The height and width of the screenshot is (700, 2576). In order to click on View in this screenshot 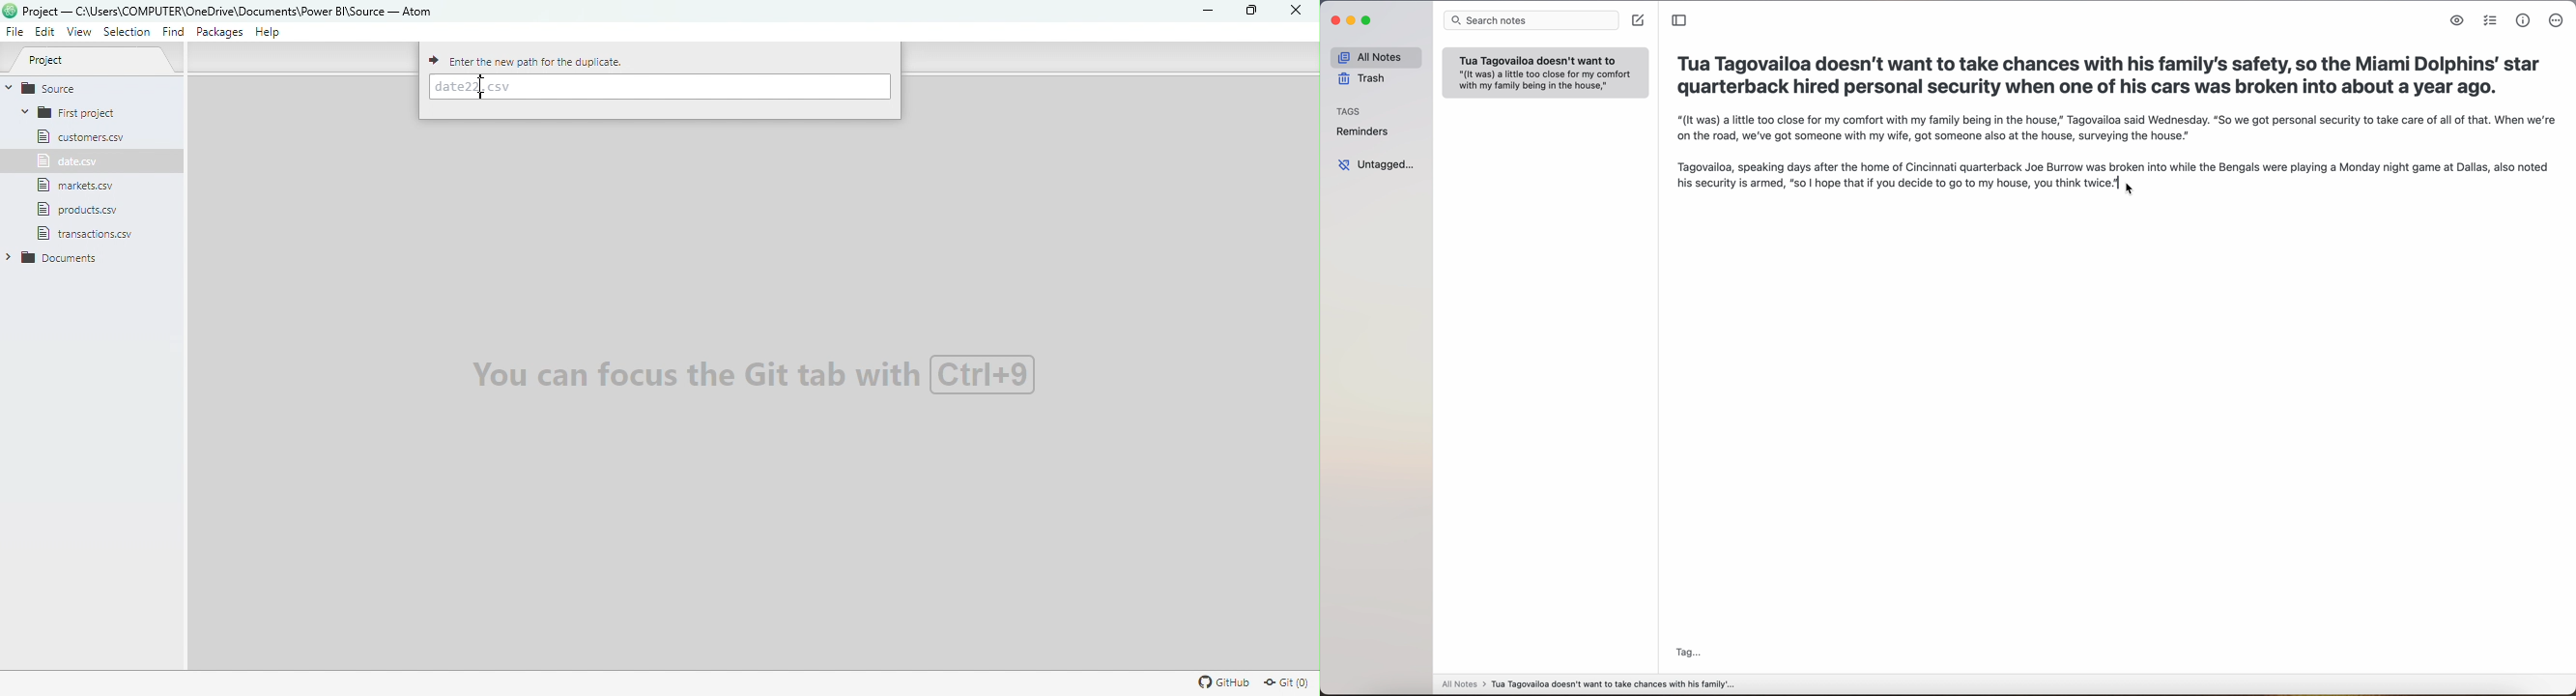, I will do `click(81, 33)`.